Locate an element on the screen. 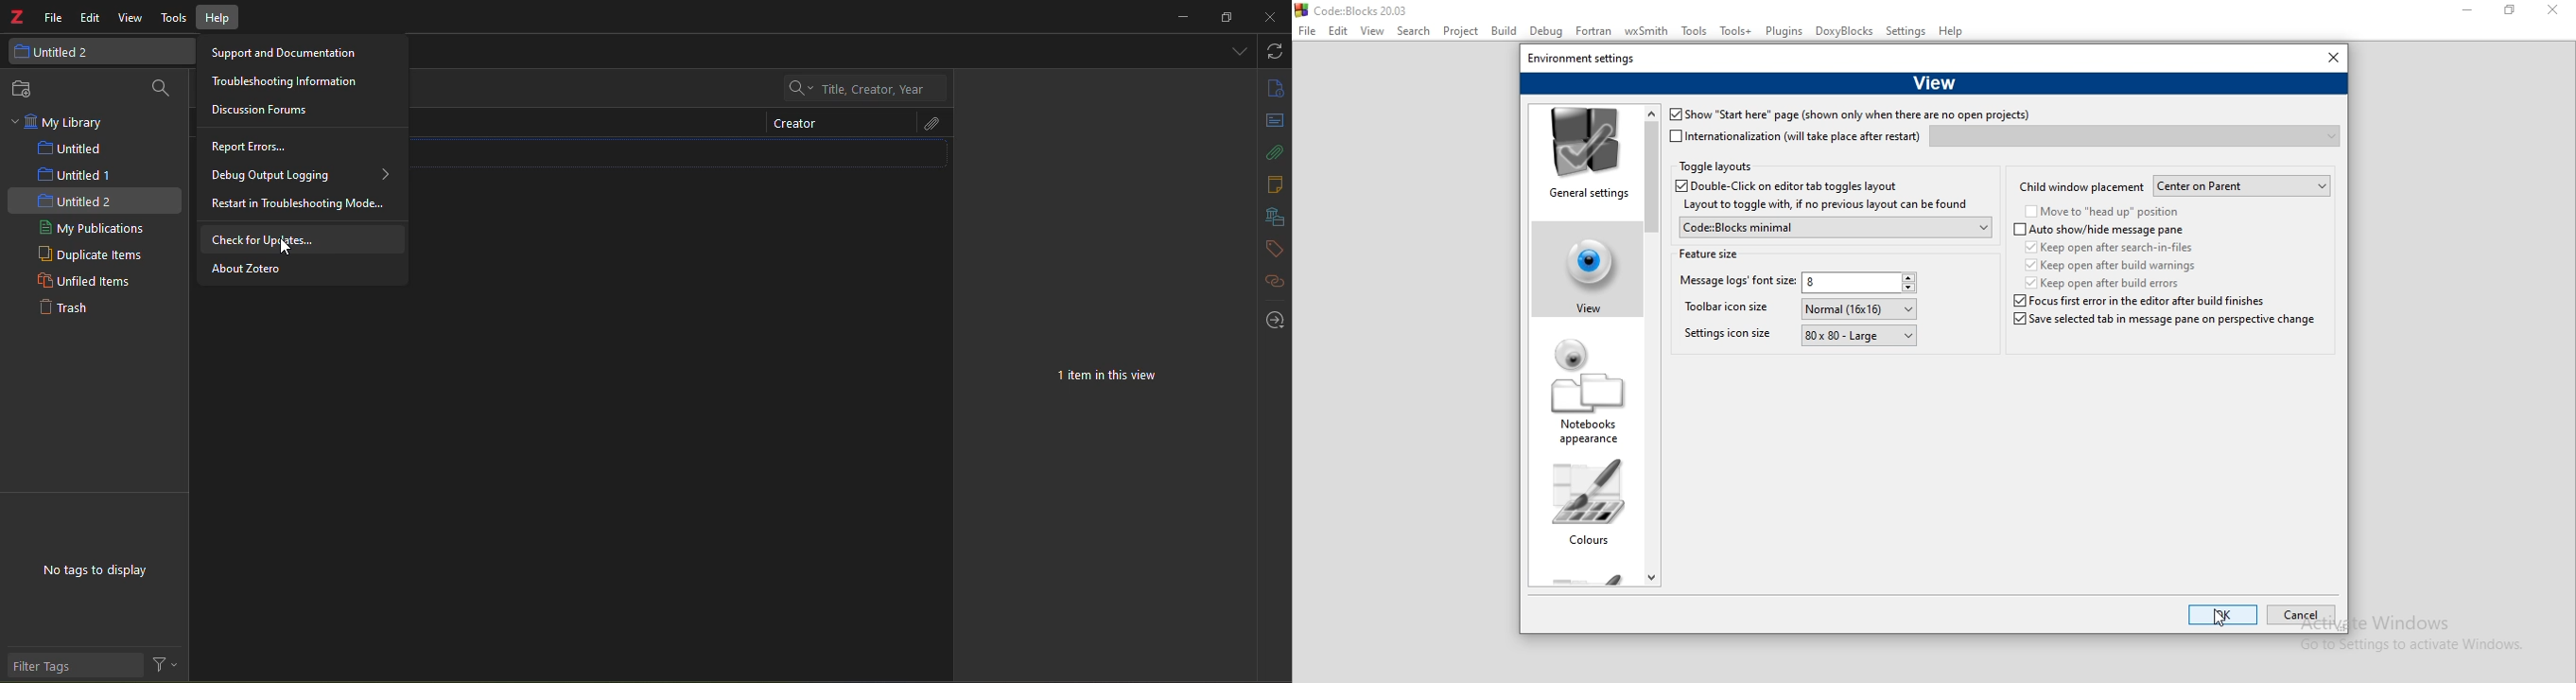 The height and width of the screenshot is (700, 2576). ok is located at coordinates (2224, 616).